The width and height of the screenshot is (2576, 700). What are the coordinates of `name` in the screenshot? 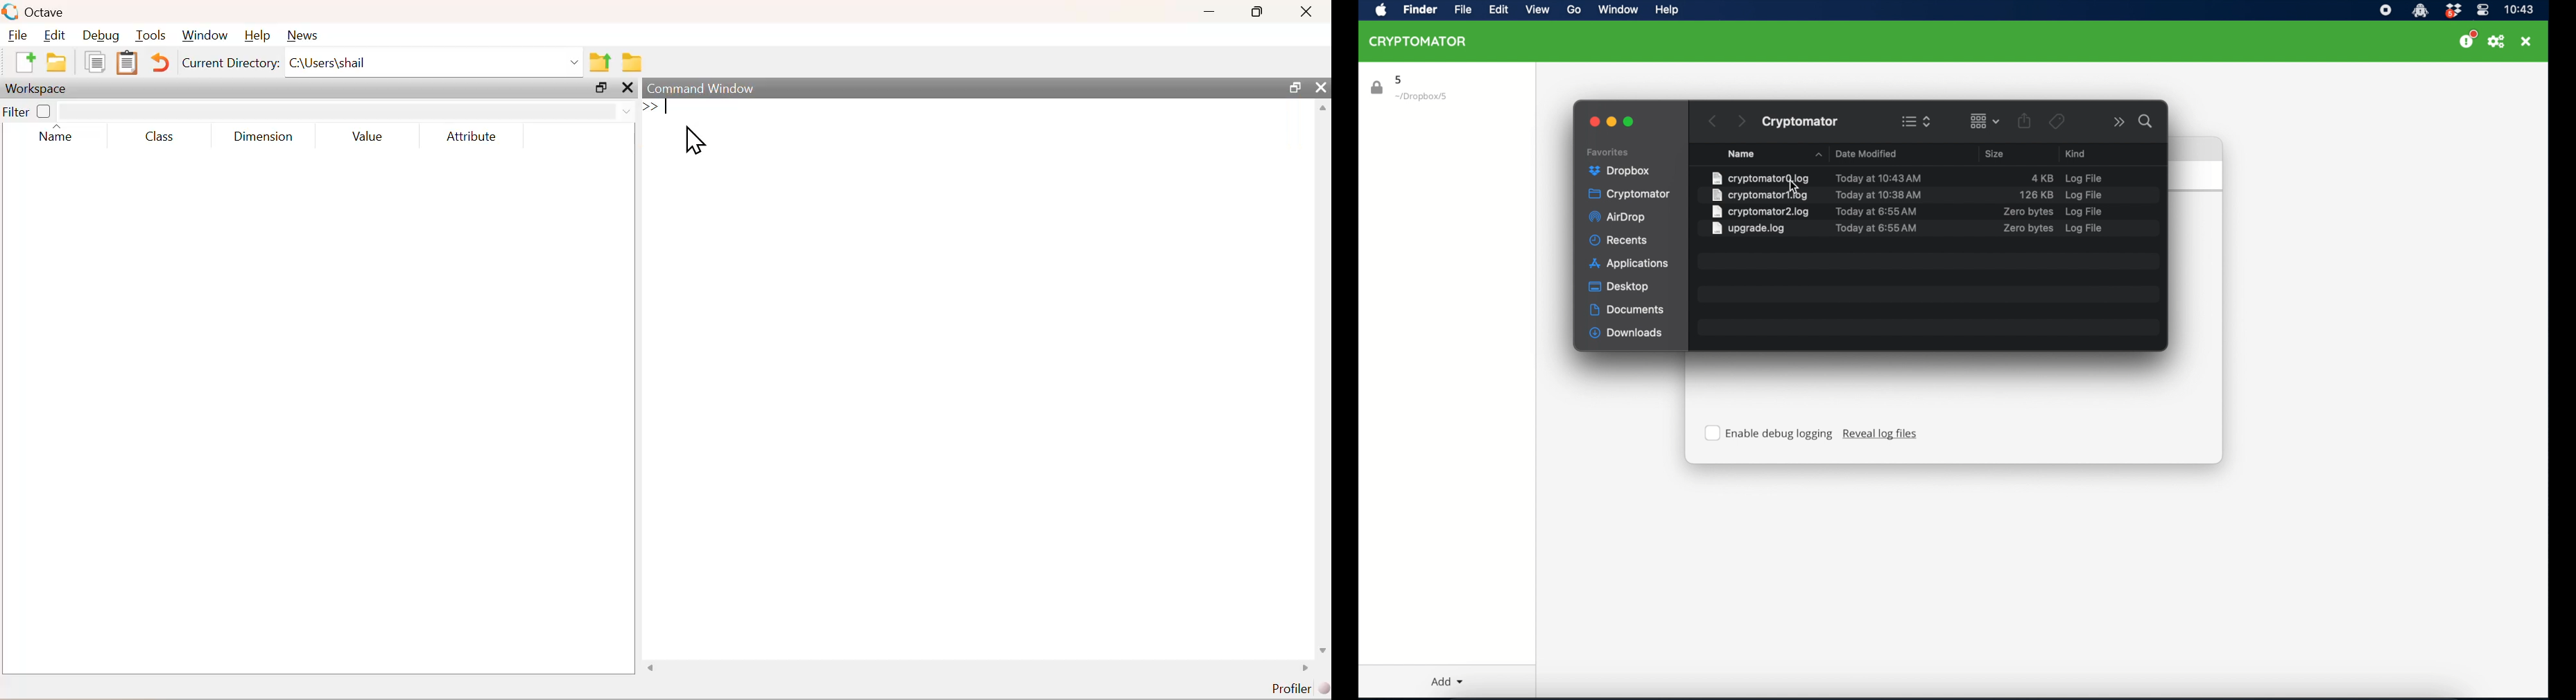 It's located at (1742, 154).